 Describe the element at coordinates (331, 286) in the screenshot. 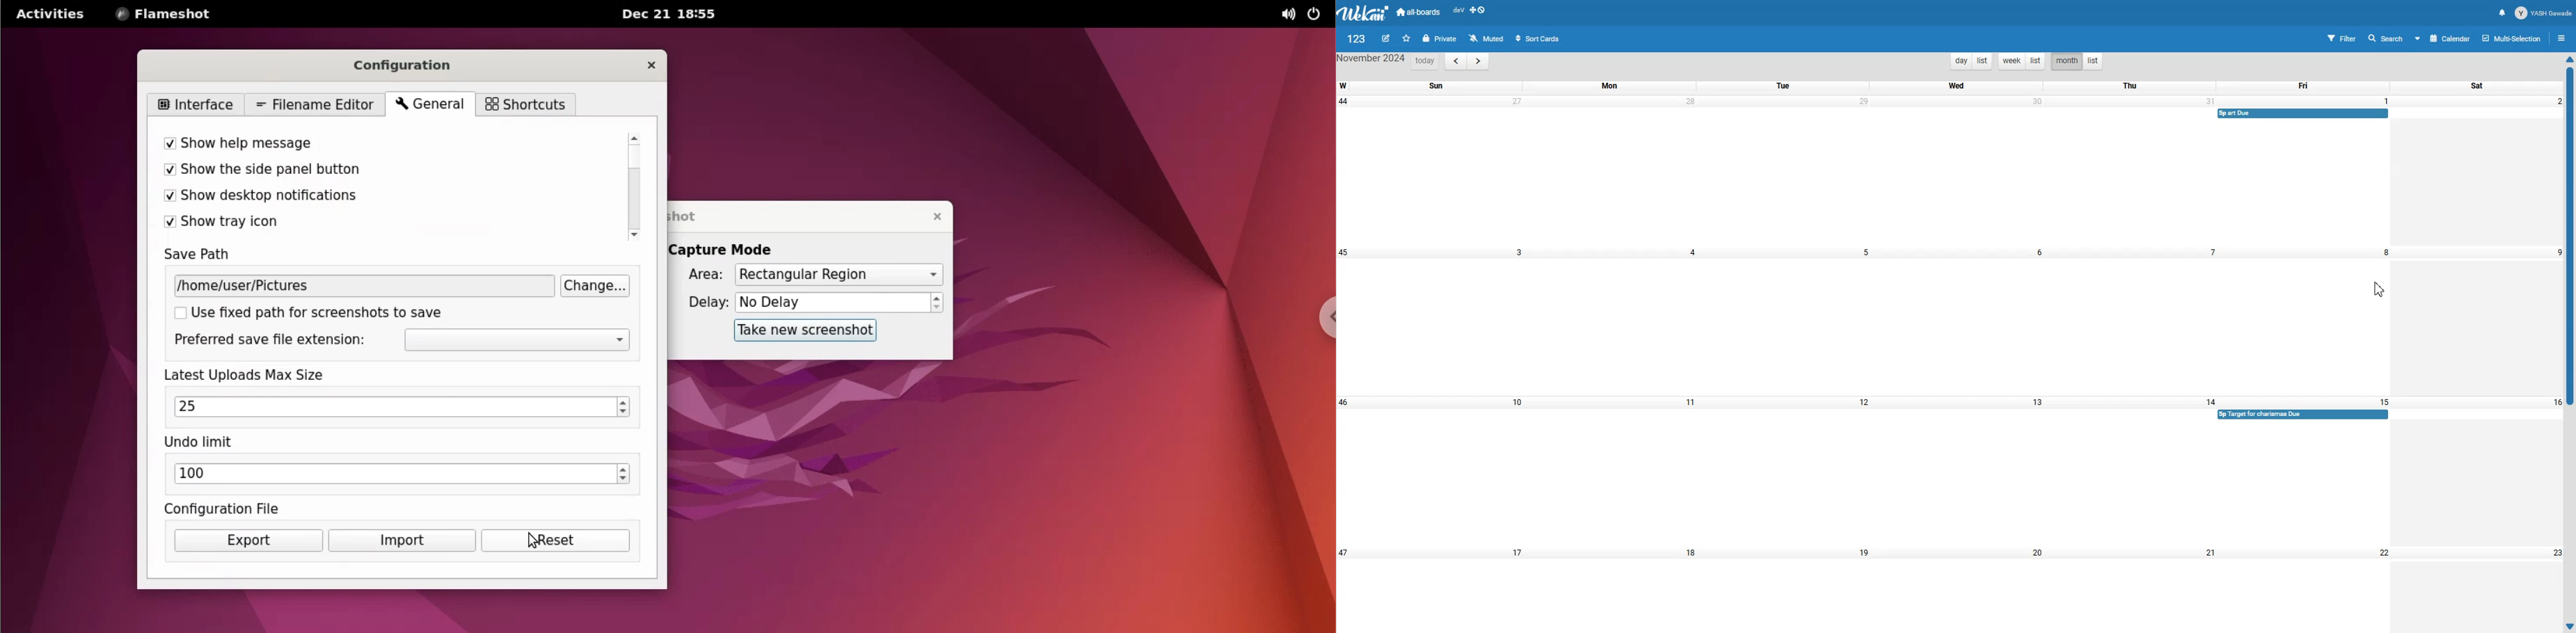

I see `/home/user/Pictures` at that location.